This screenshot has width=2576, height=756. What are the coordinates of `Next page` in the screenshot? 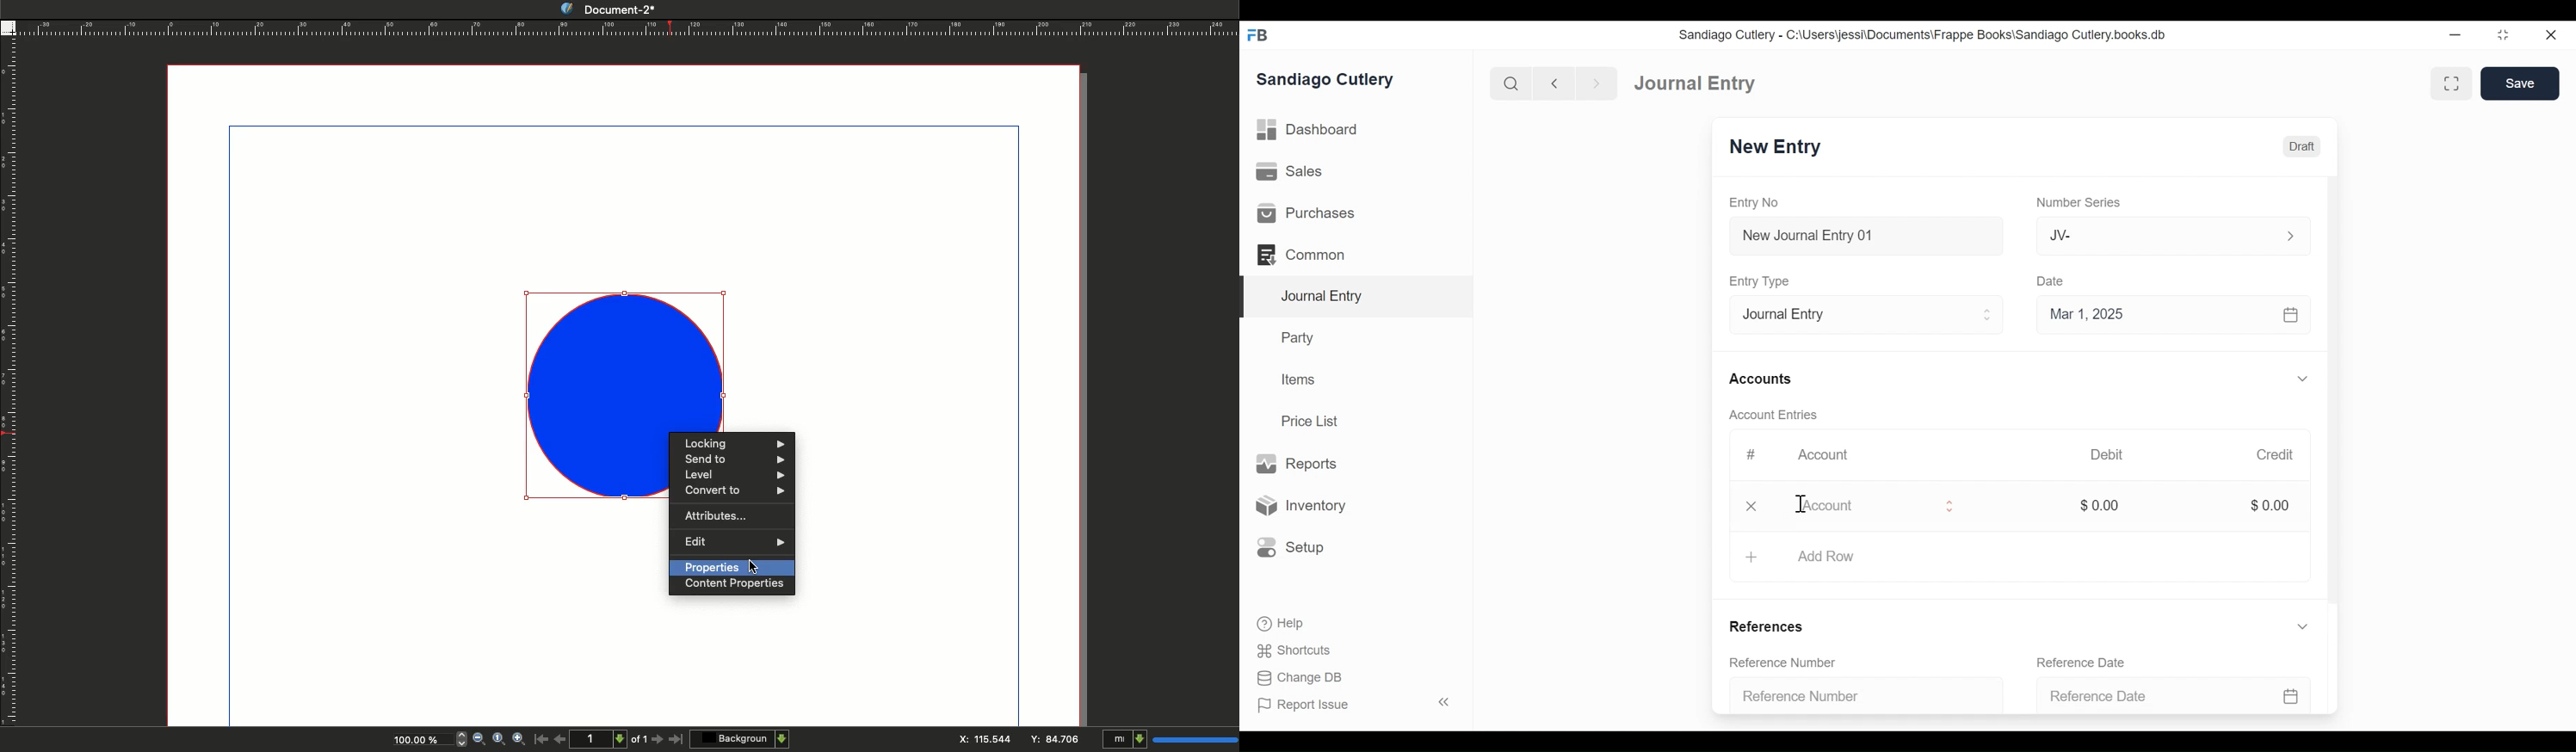 It's located at (659, 740).